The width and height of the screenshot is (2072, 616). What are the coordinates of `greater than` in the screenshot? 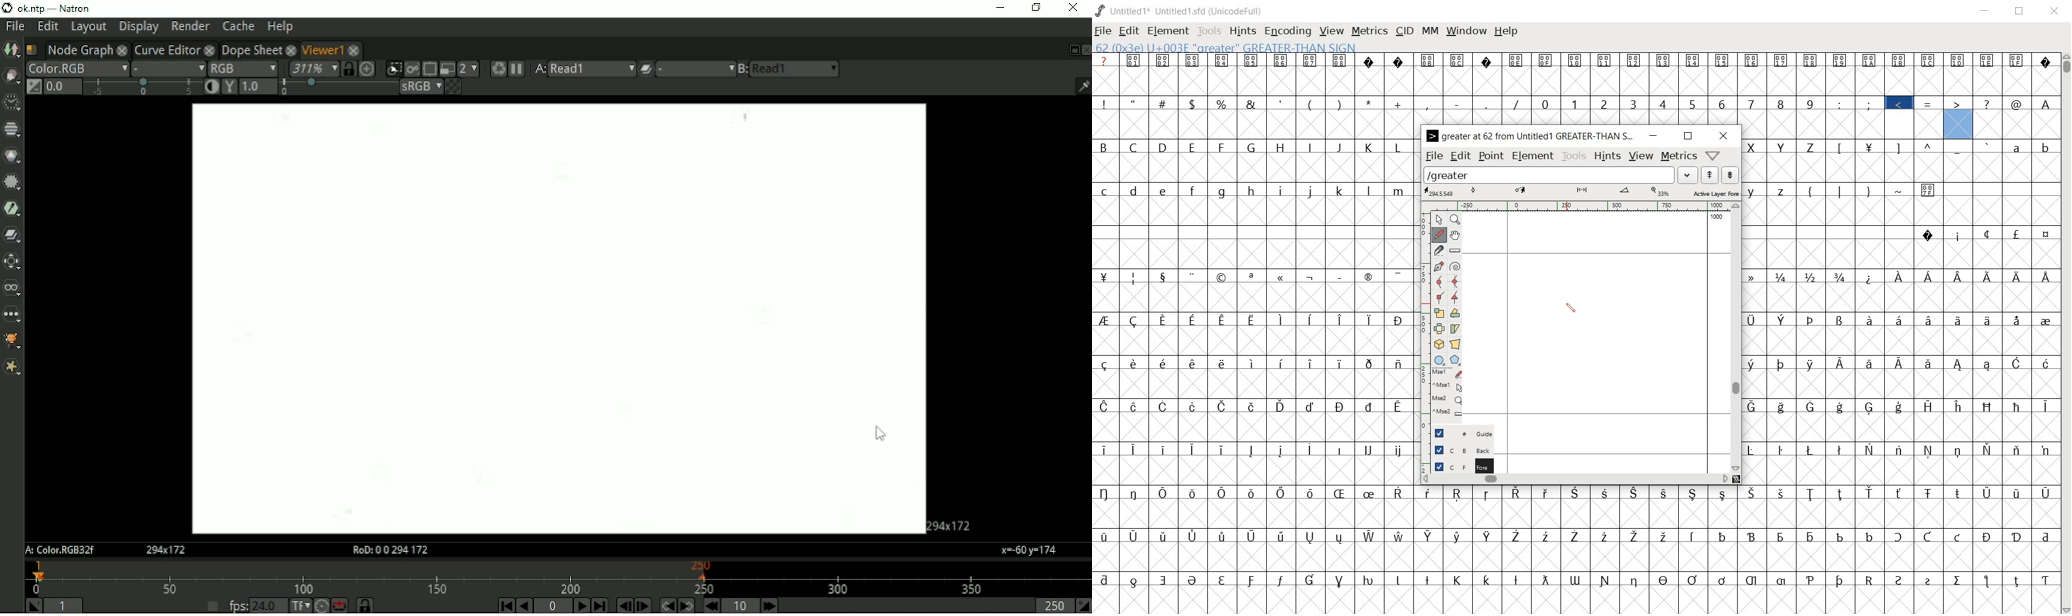 It's located at (1958, 117).